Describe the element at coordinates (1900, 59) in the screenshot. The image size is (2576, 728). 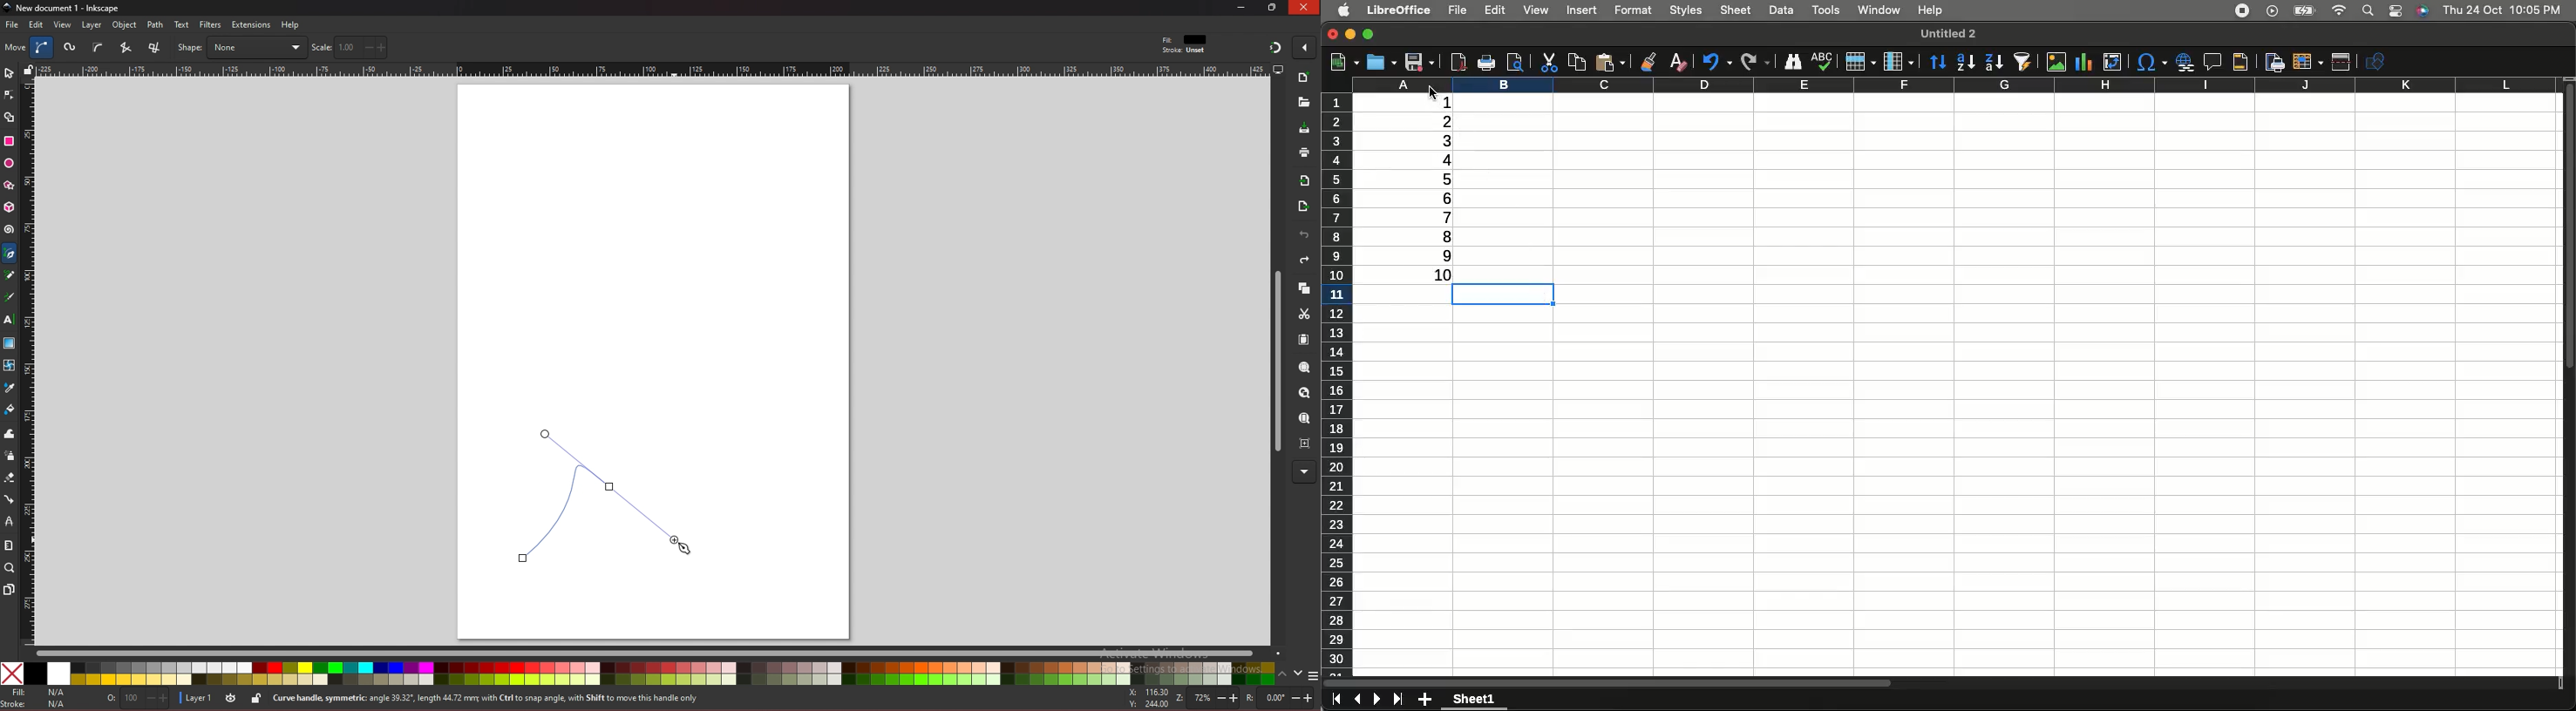
I see `Column` at that location.